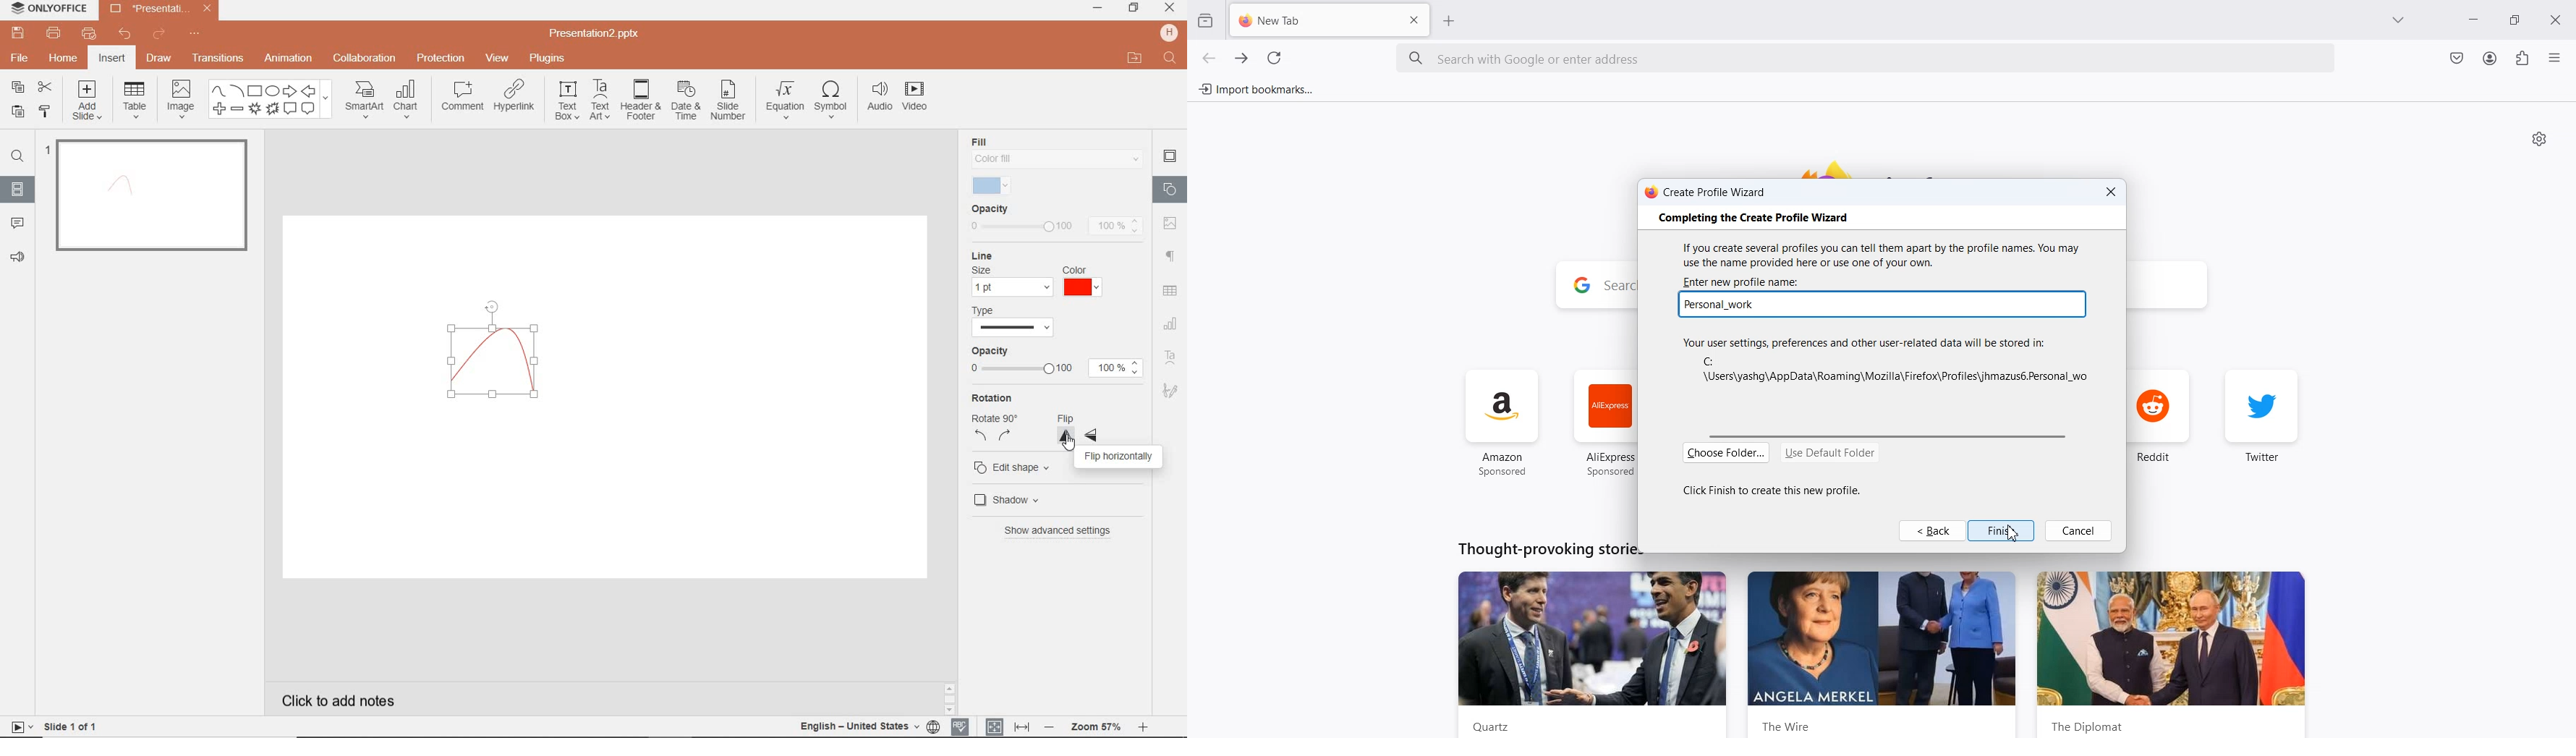  I want to click on 100%, so click(1114, 225).